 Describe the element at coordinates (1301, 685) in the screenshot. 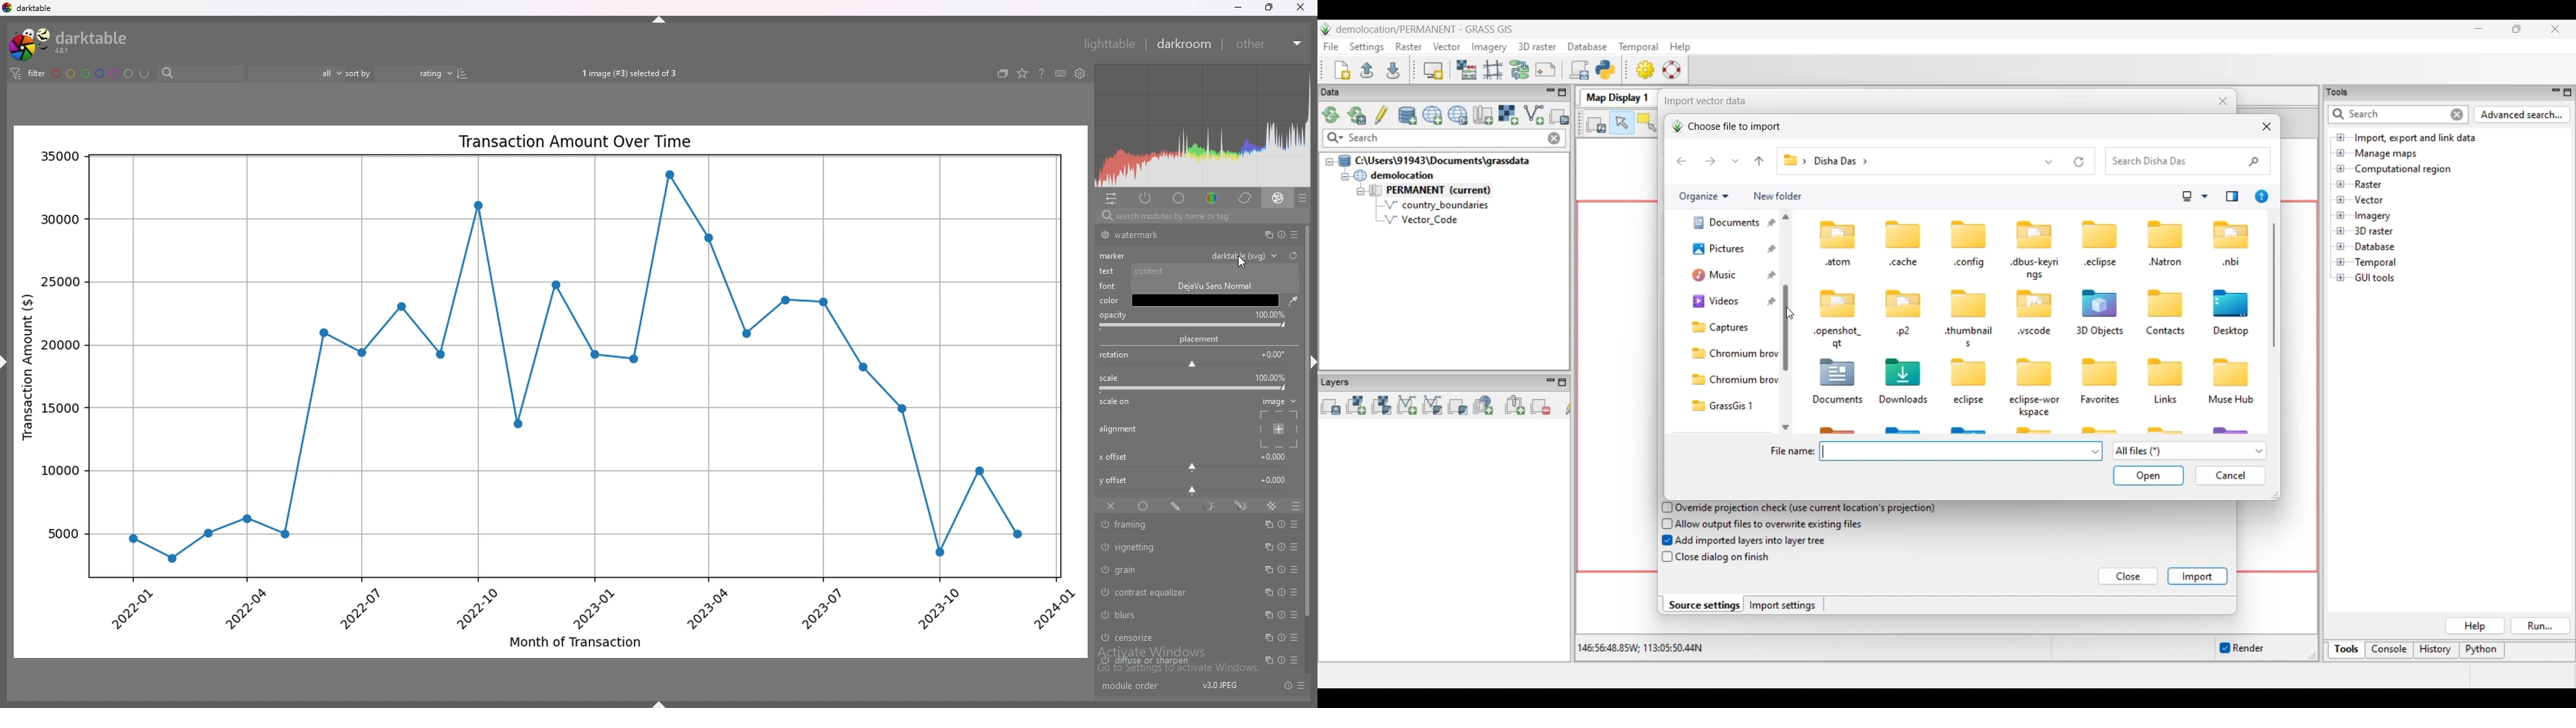

I see `presets` at that location.